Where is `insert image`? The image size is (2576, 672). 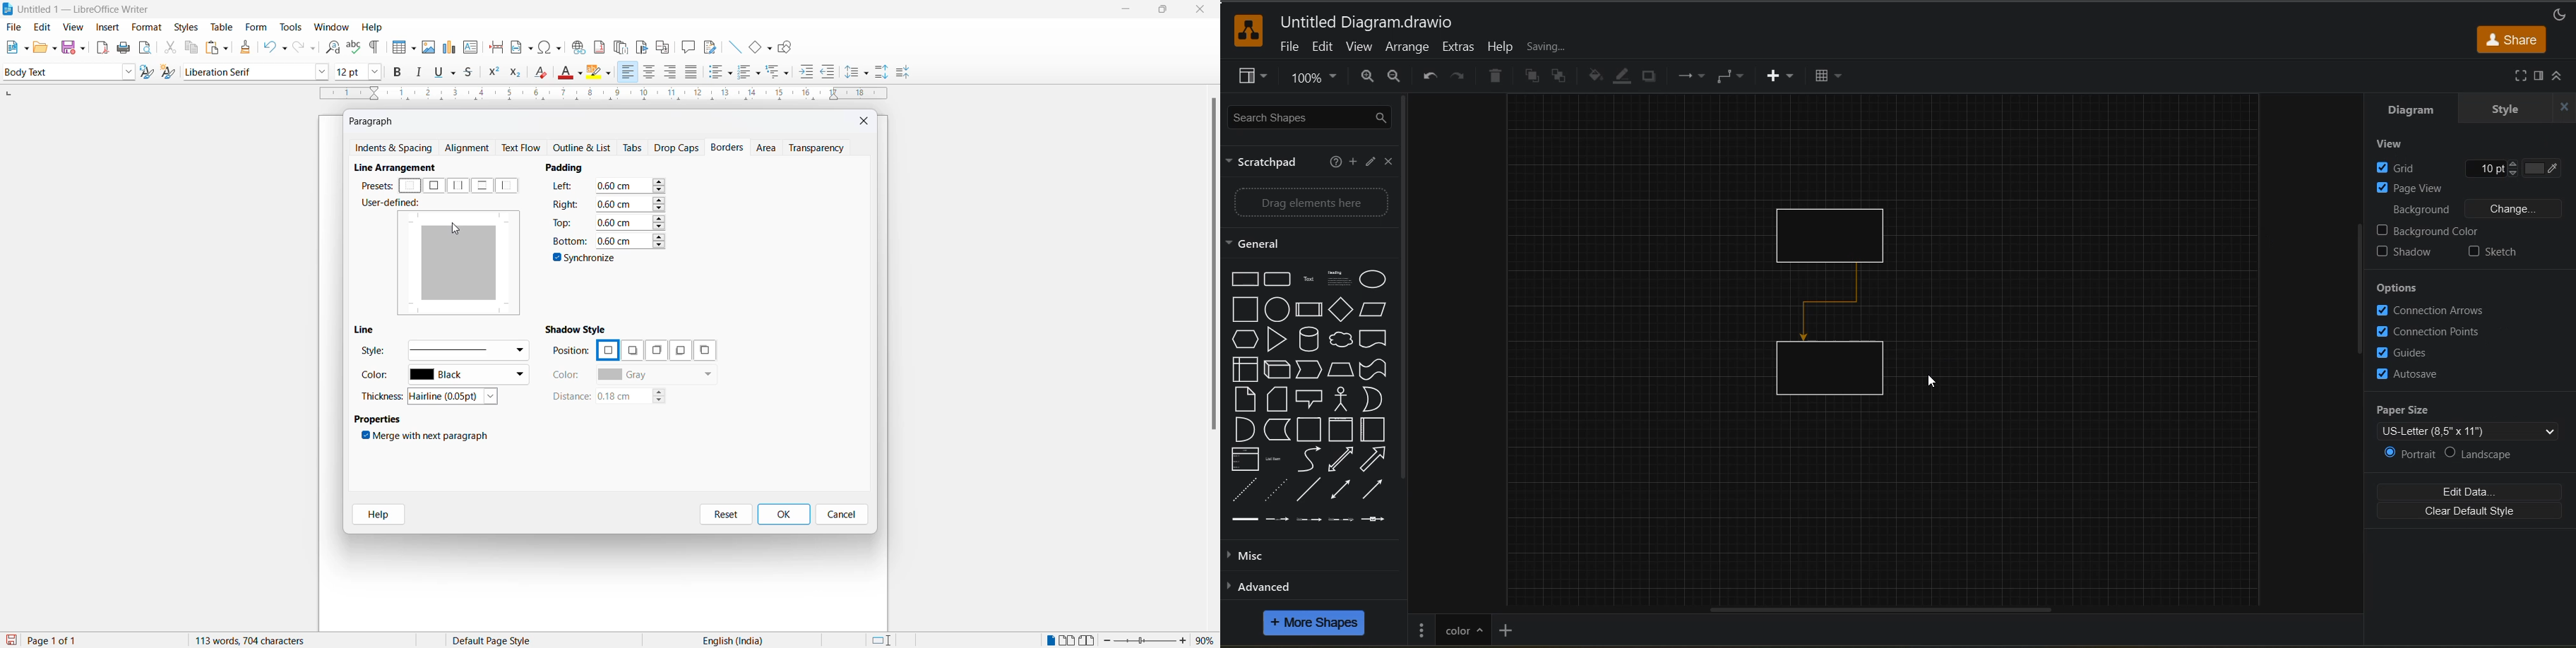
insert image is located at coordinates (428, 47).